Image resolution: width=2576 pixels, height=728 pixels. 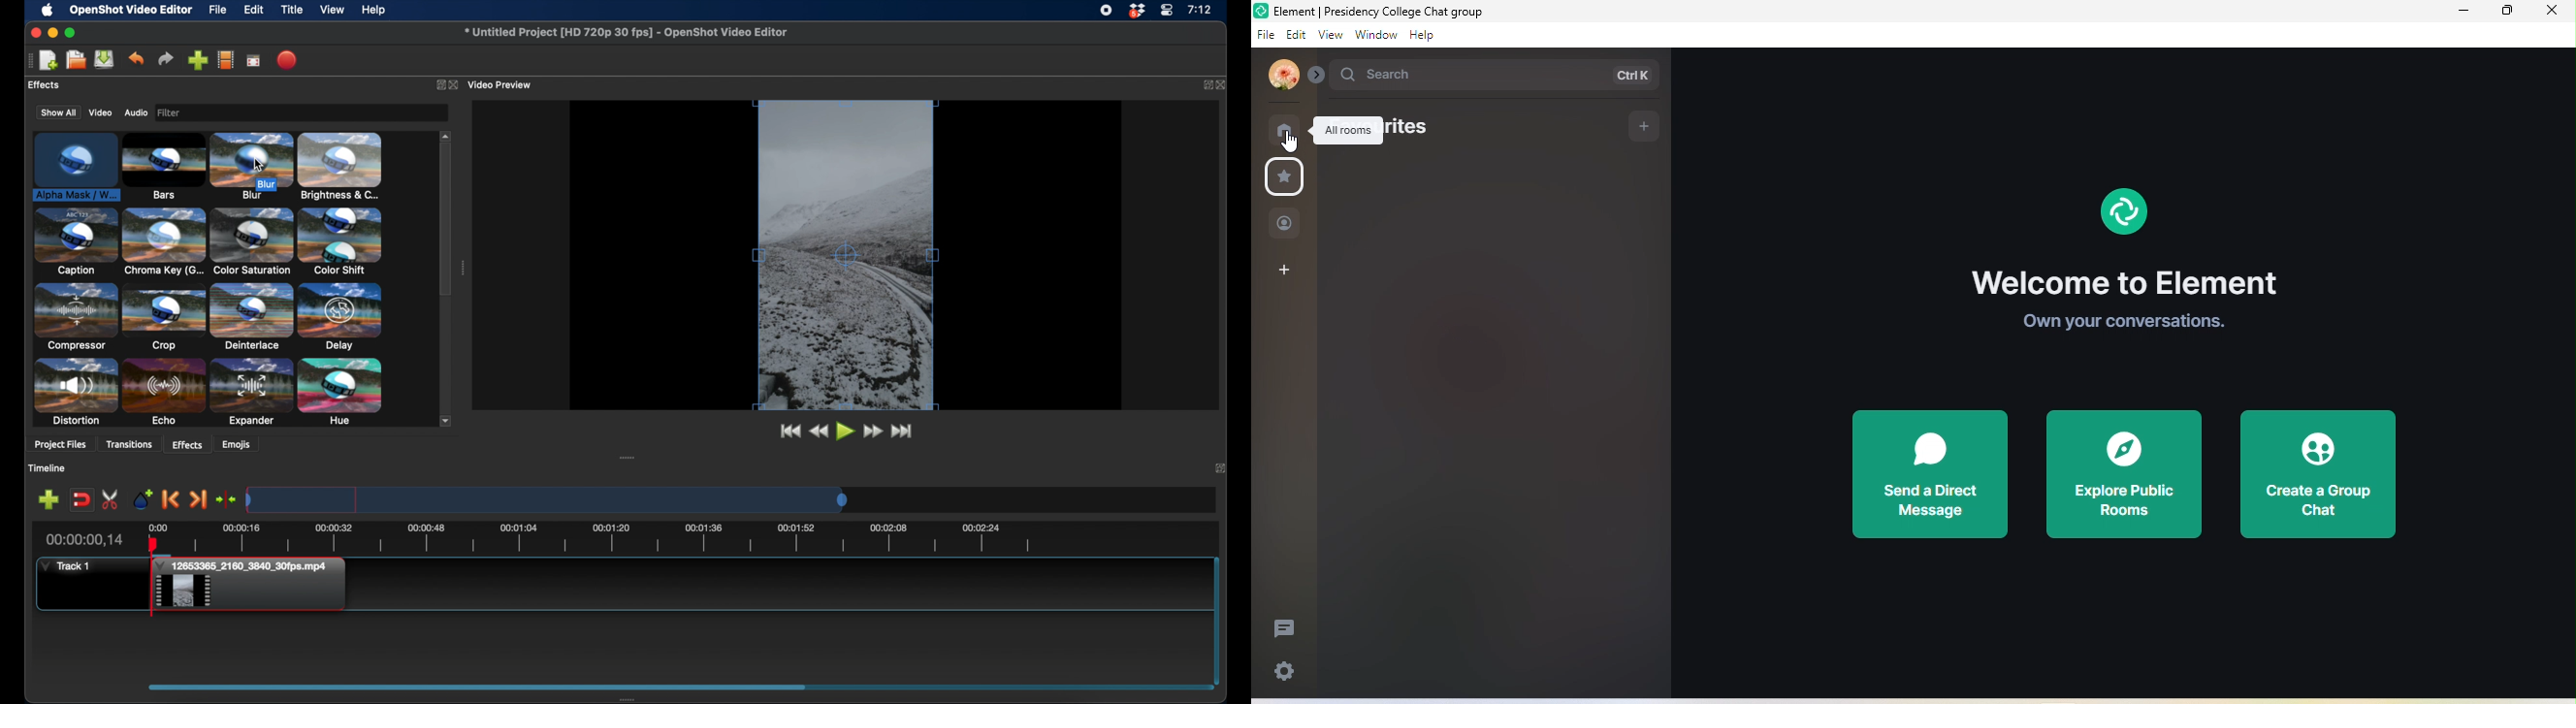 I want to click on favourites, so click(x=1421, y=127).